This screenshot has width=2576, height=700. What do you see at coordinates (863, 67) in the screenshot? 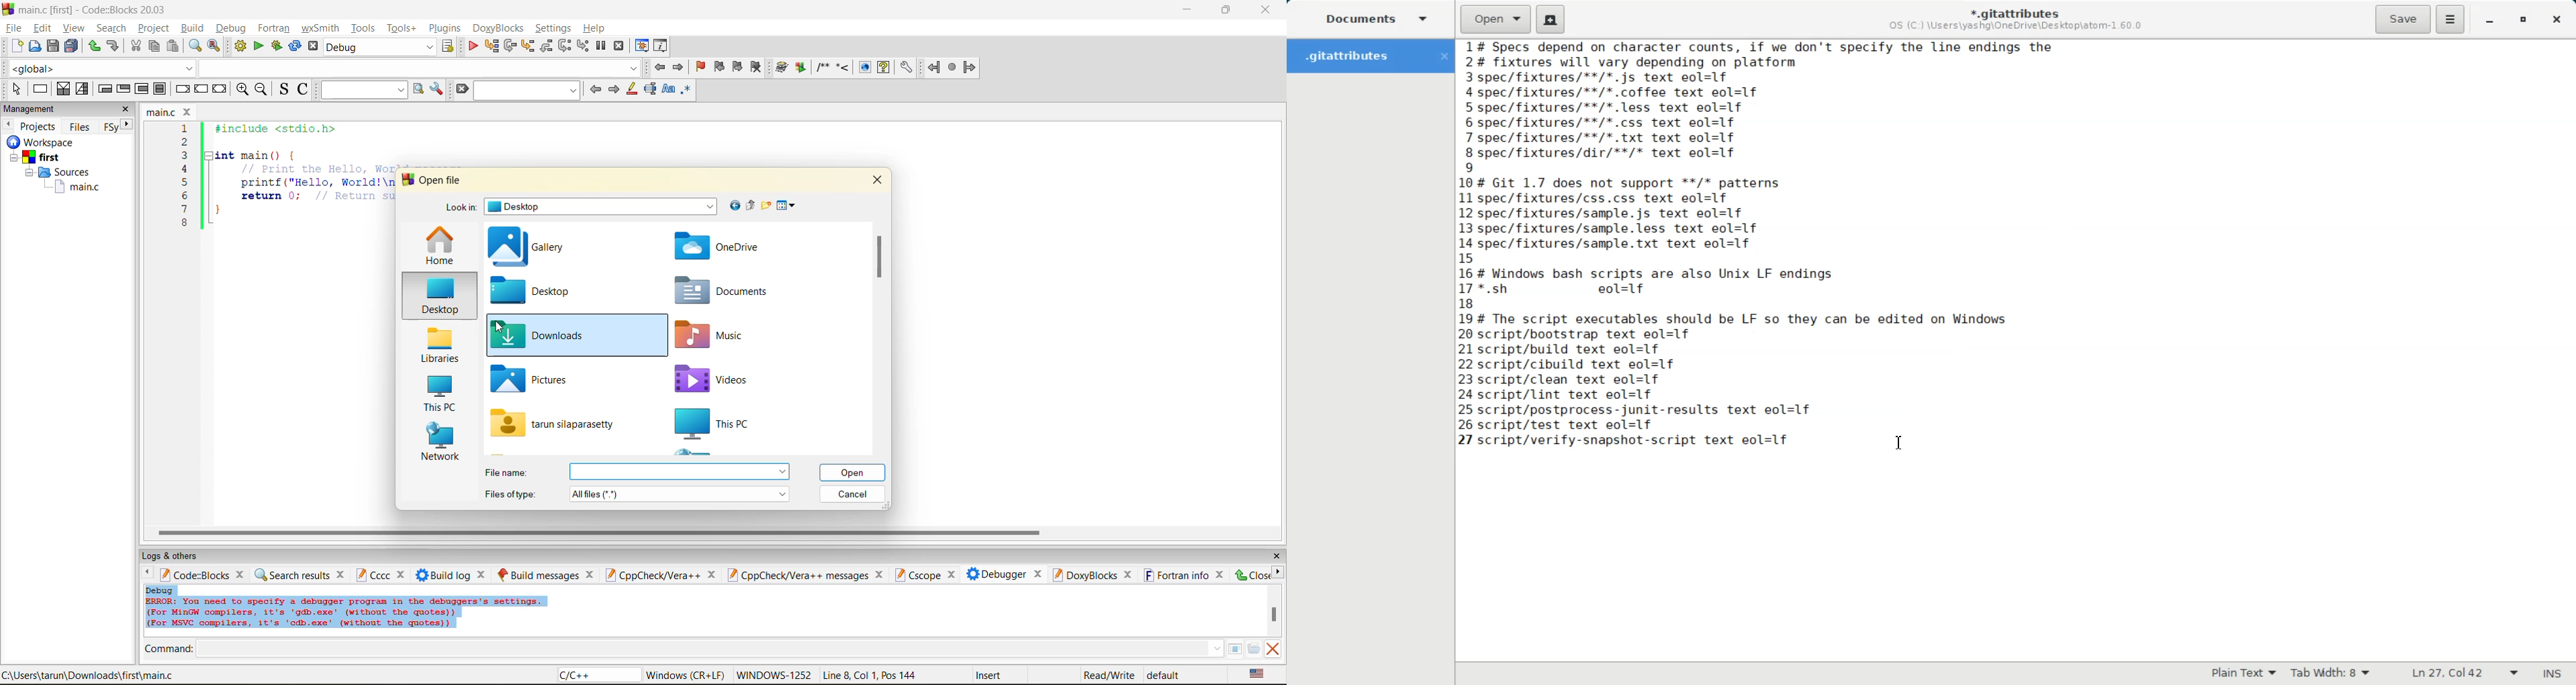
I see `show` at bounding box center [863, 67].